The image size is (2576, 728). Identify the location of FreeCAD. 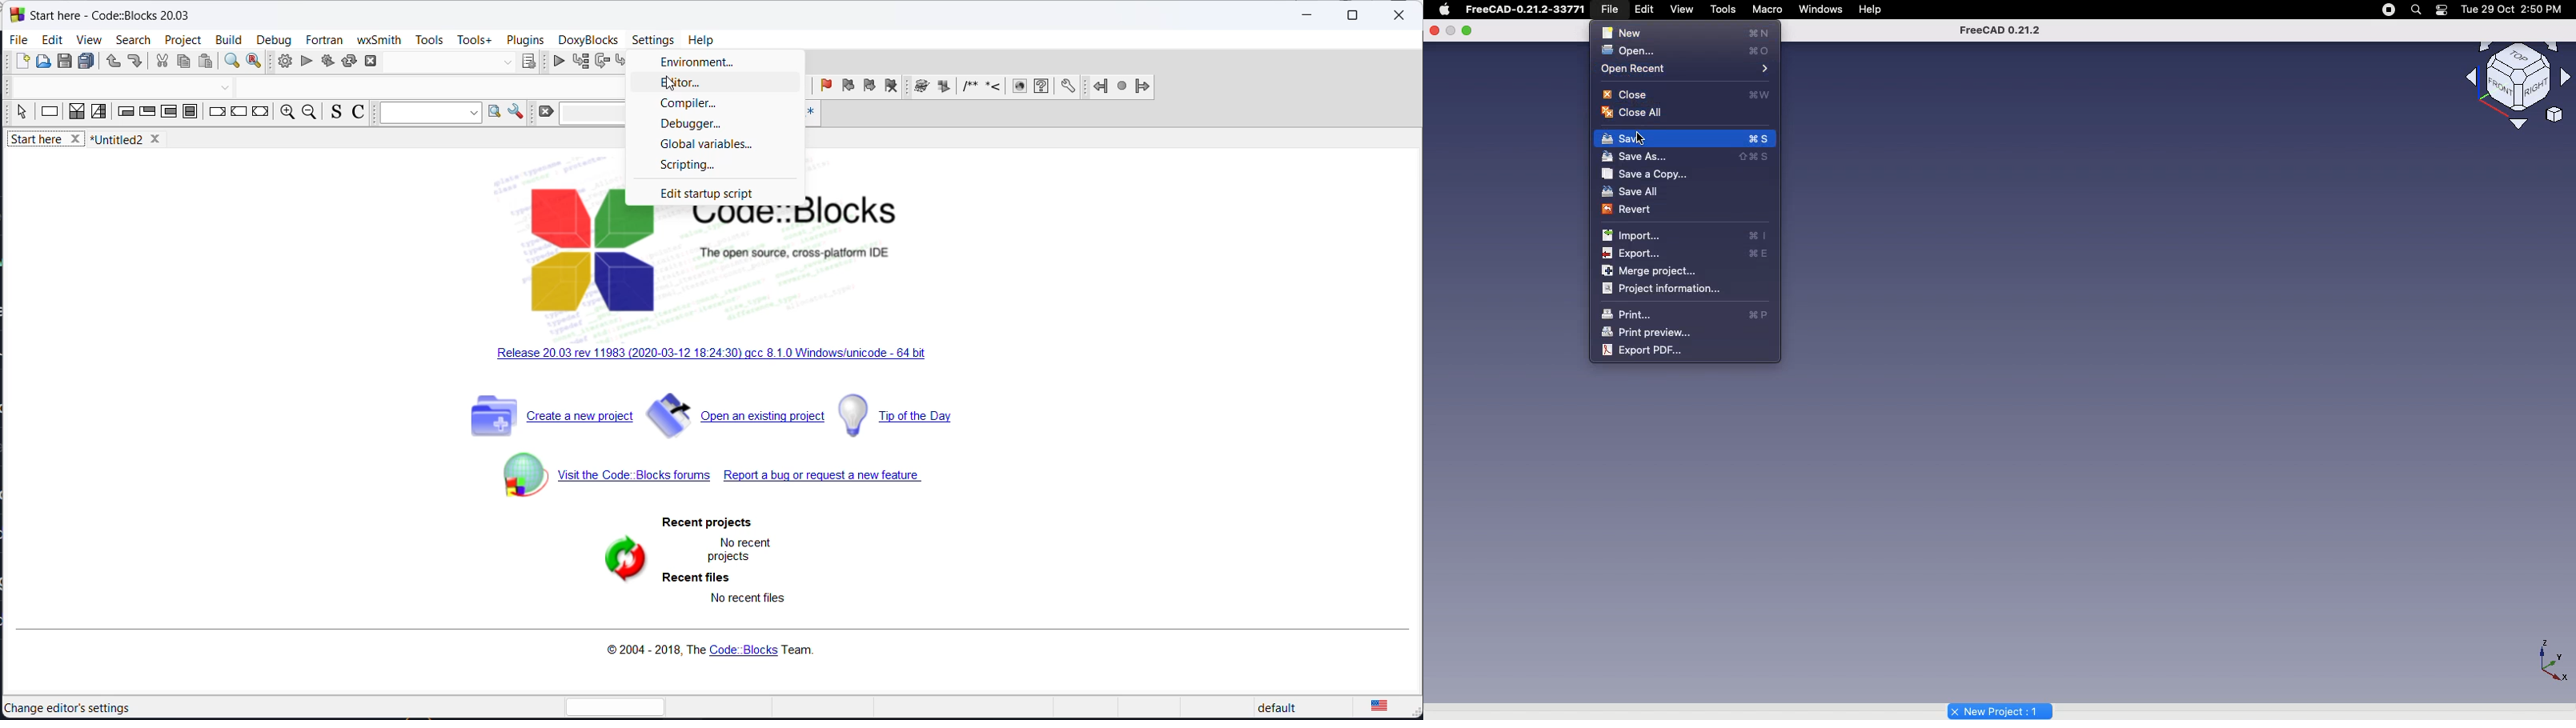
(1527, 10).